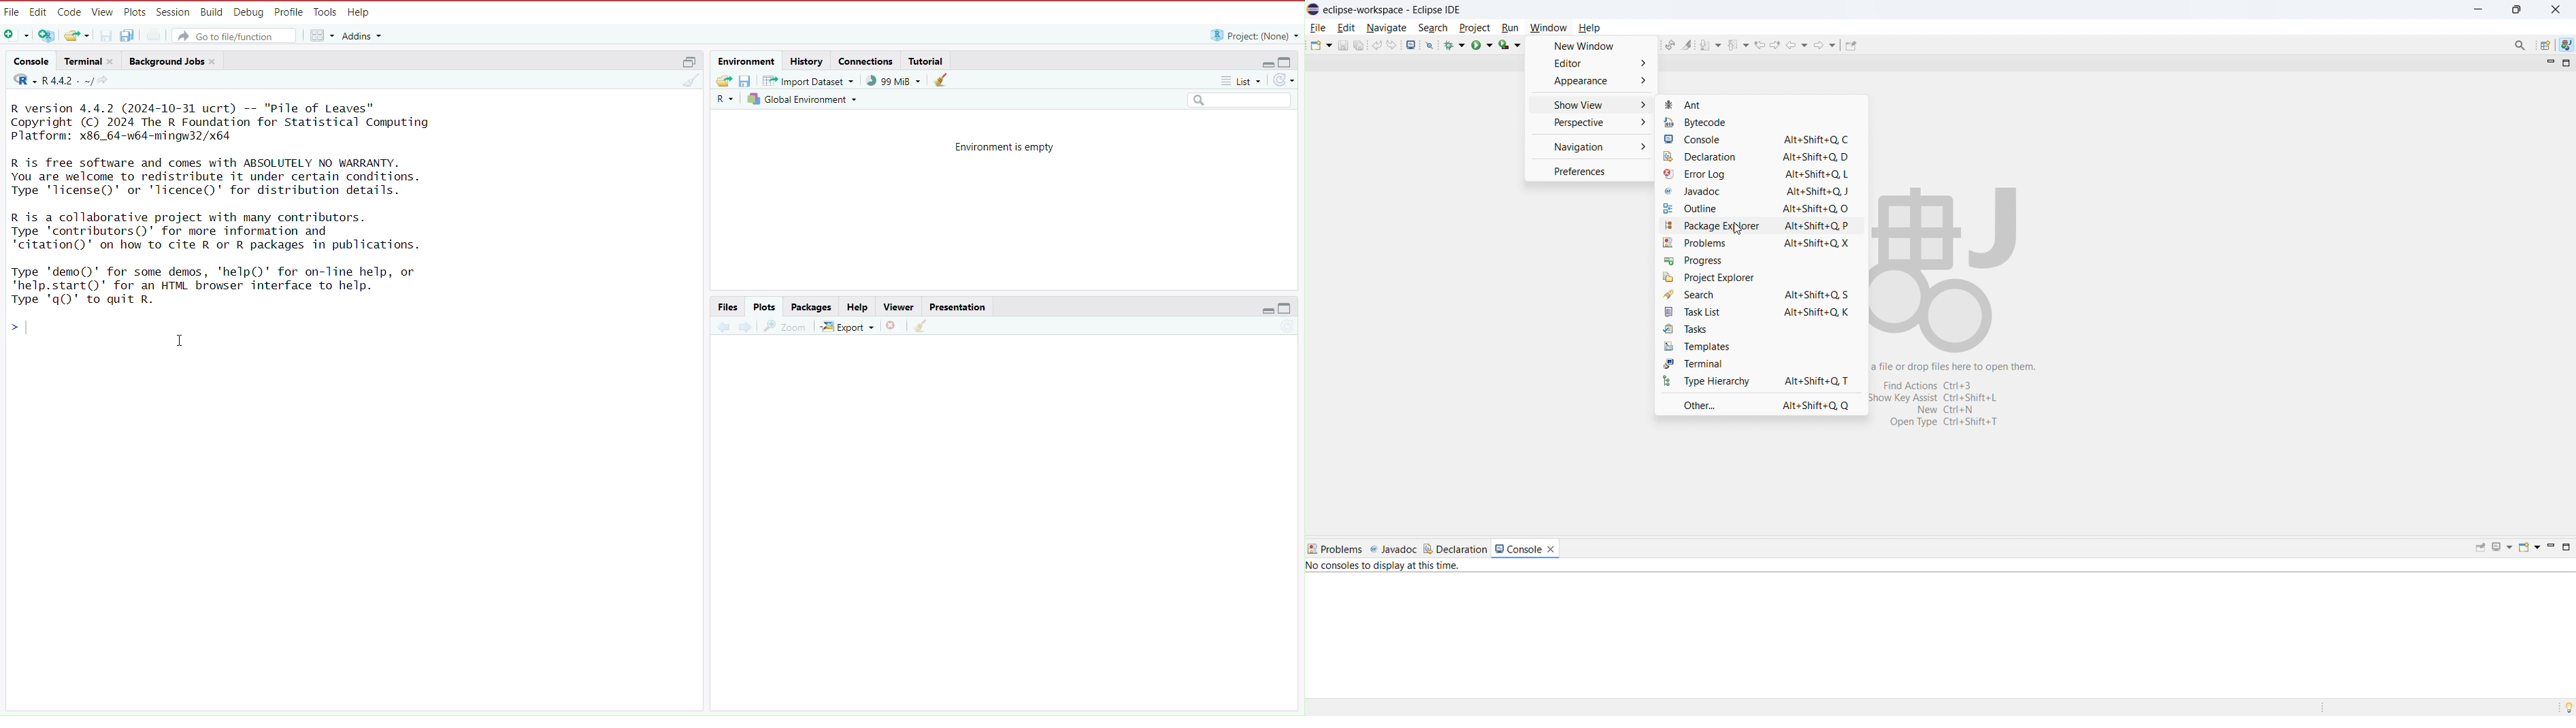  What do you see at coordinates (32, 327) in the screenshot?
I see `typing cursor` at bounding box center [32, 327].